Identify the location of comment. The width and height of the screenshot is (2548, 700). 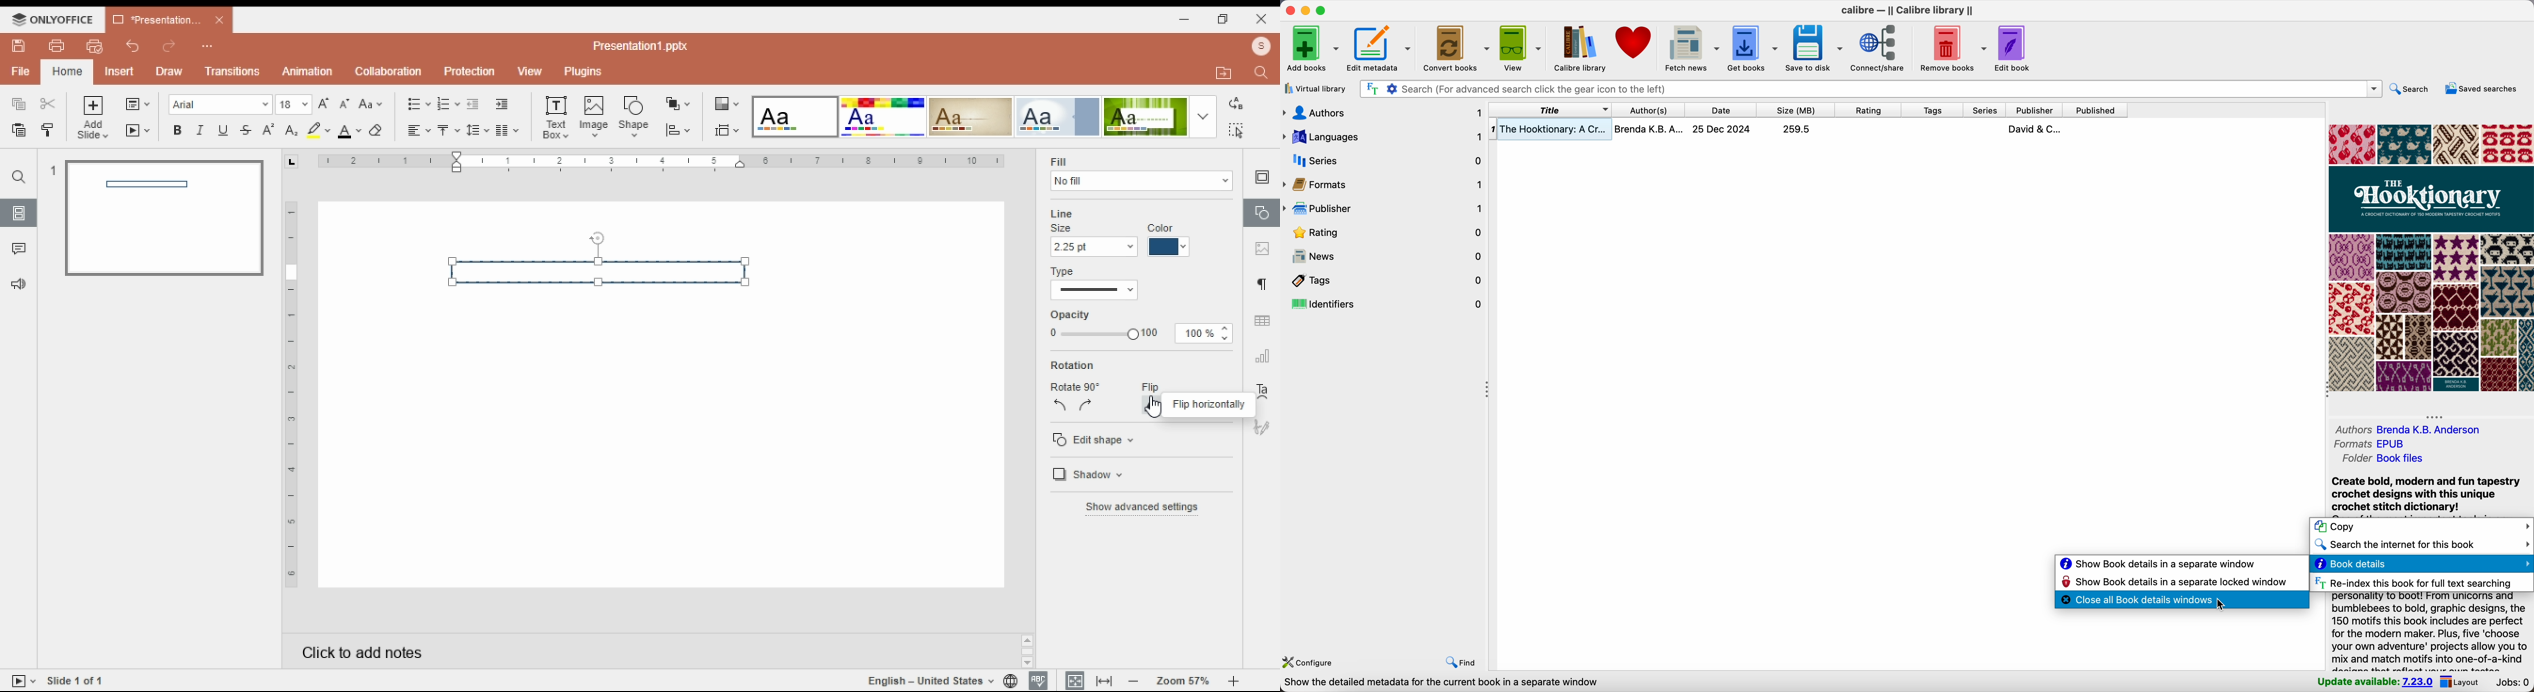
(21, 250).